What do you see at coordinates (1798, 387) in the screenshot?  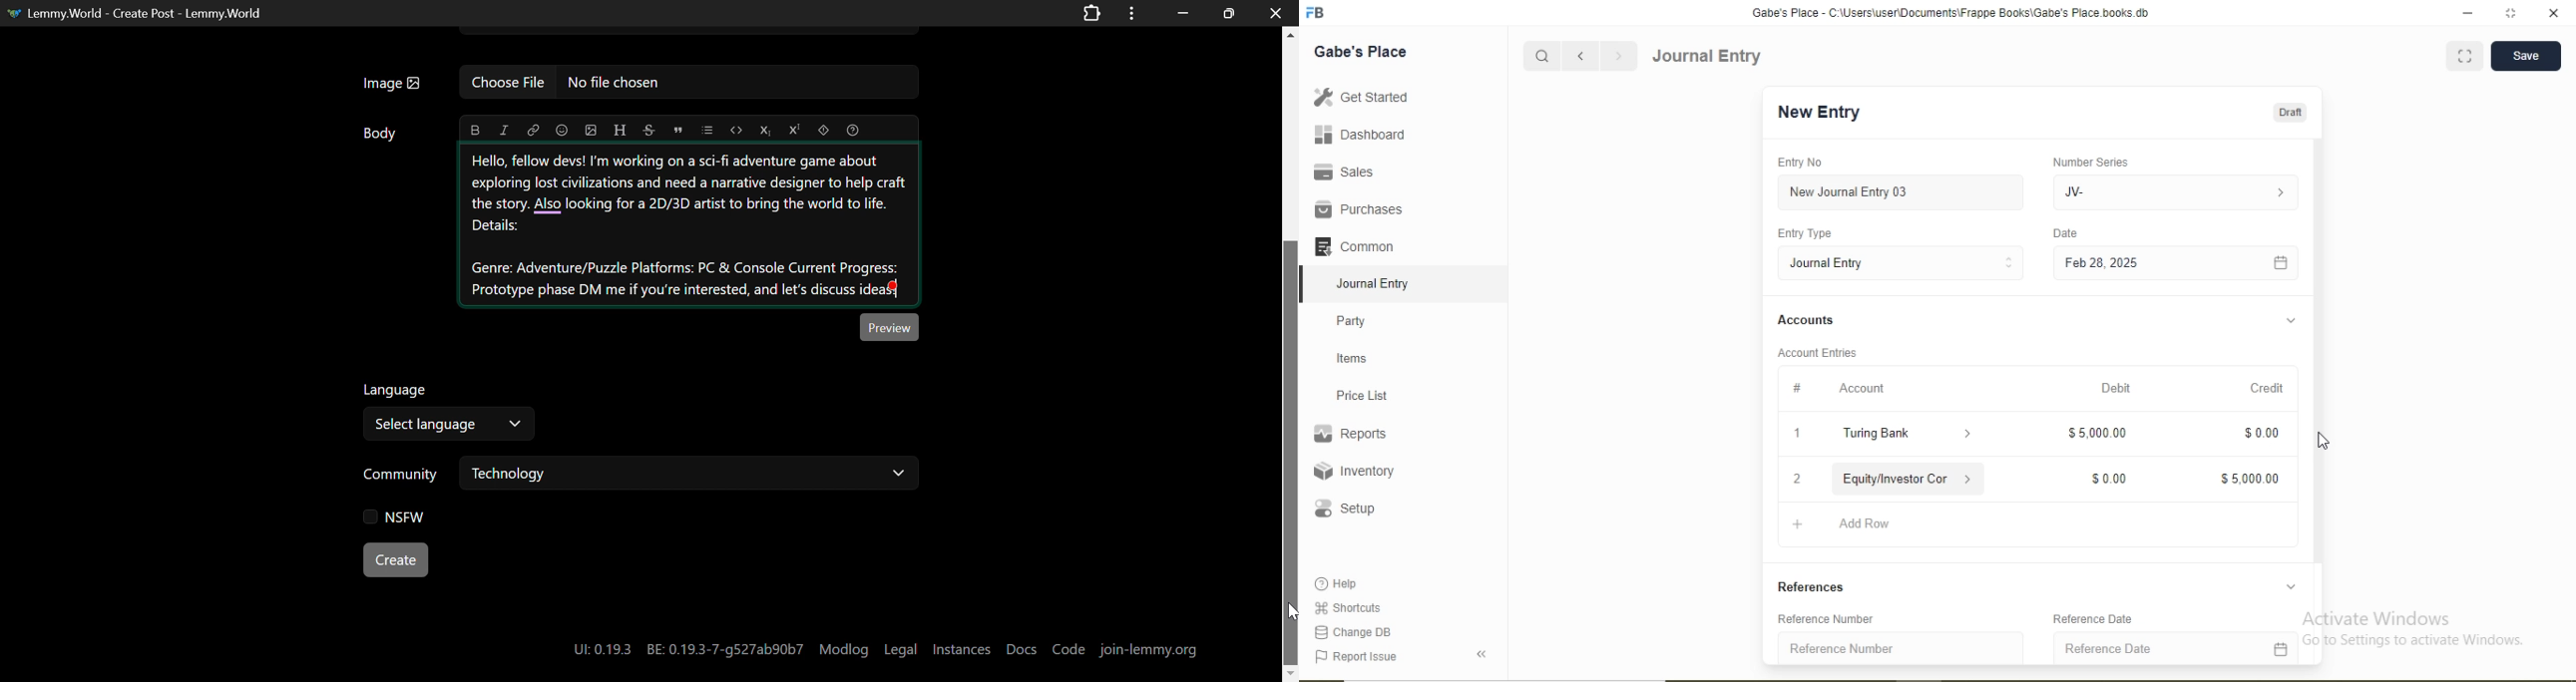 I see `#` at bounding box center [1798, 387].